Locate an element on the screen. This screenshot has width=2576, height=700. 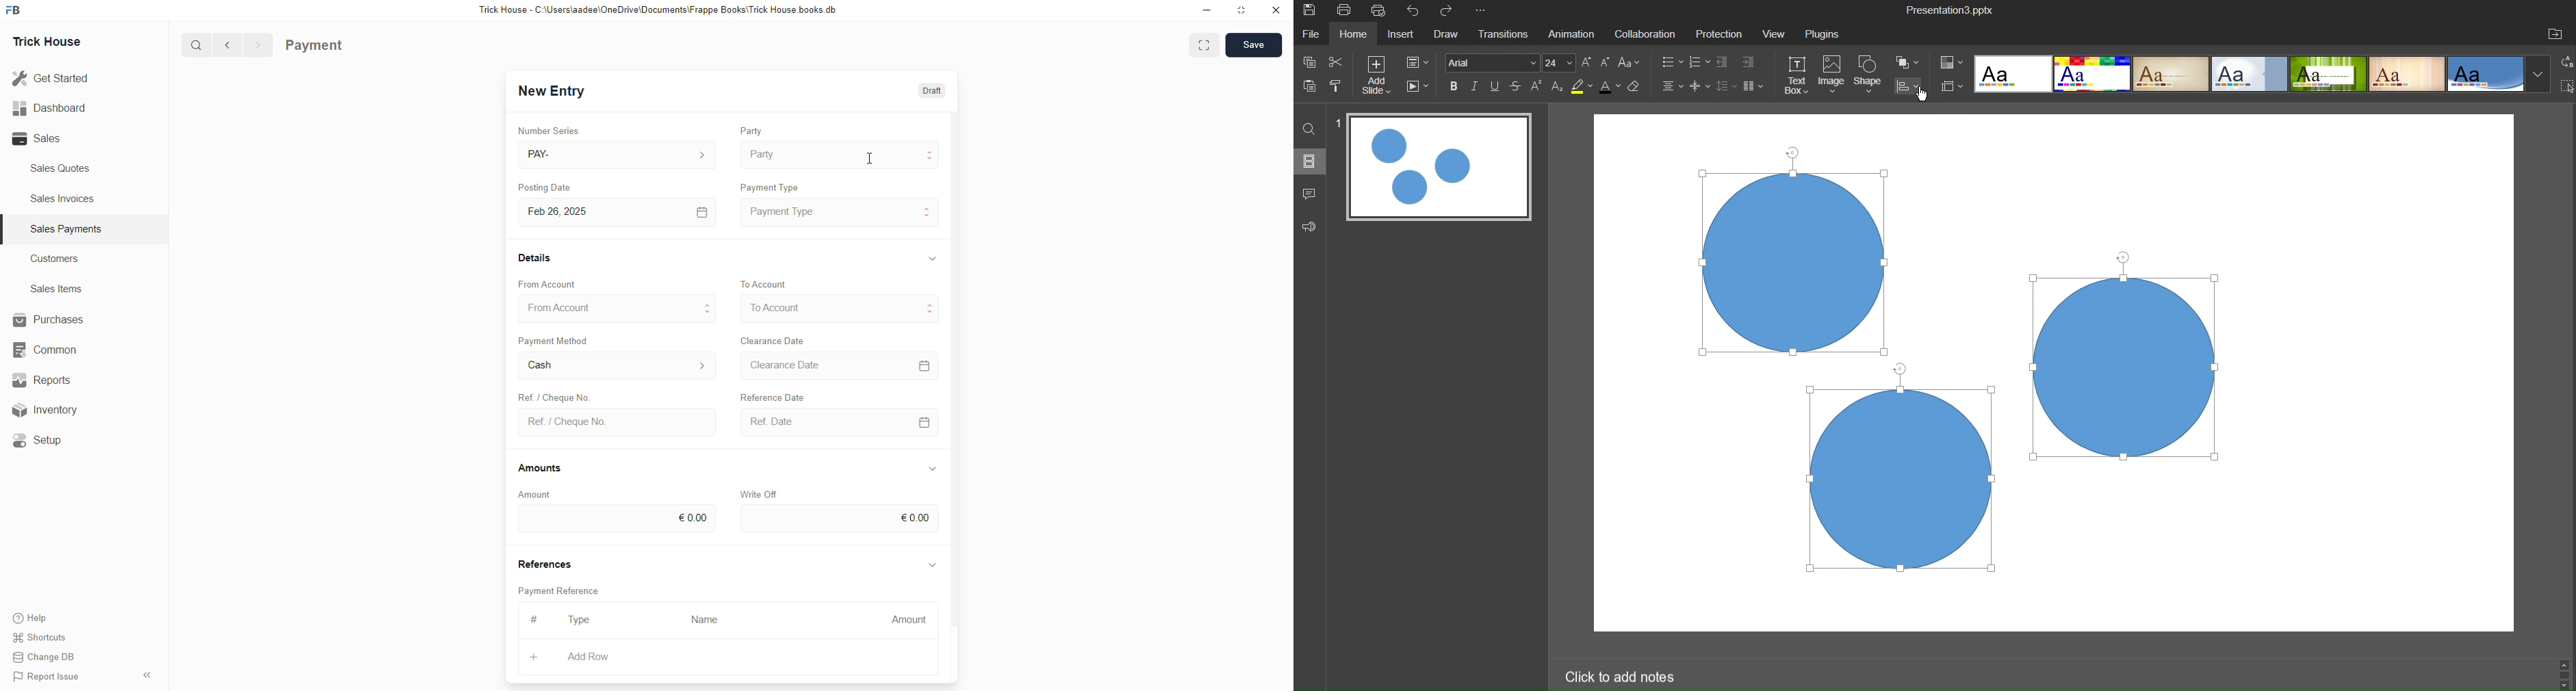
Sales Quotes. is located at coordinates (62, 168).